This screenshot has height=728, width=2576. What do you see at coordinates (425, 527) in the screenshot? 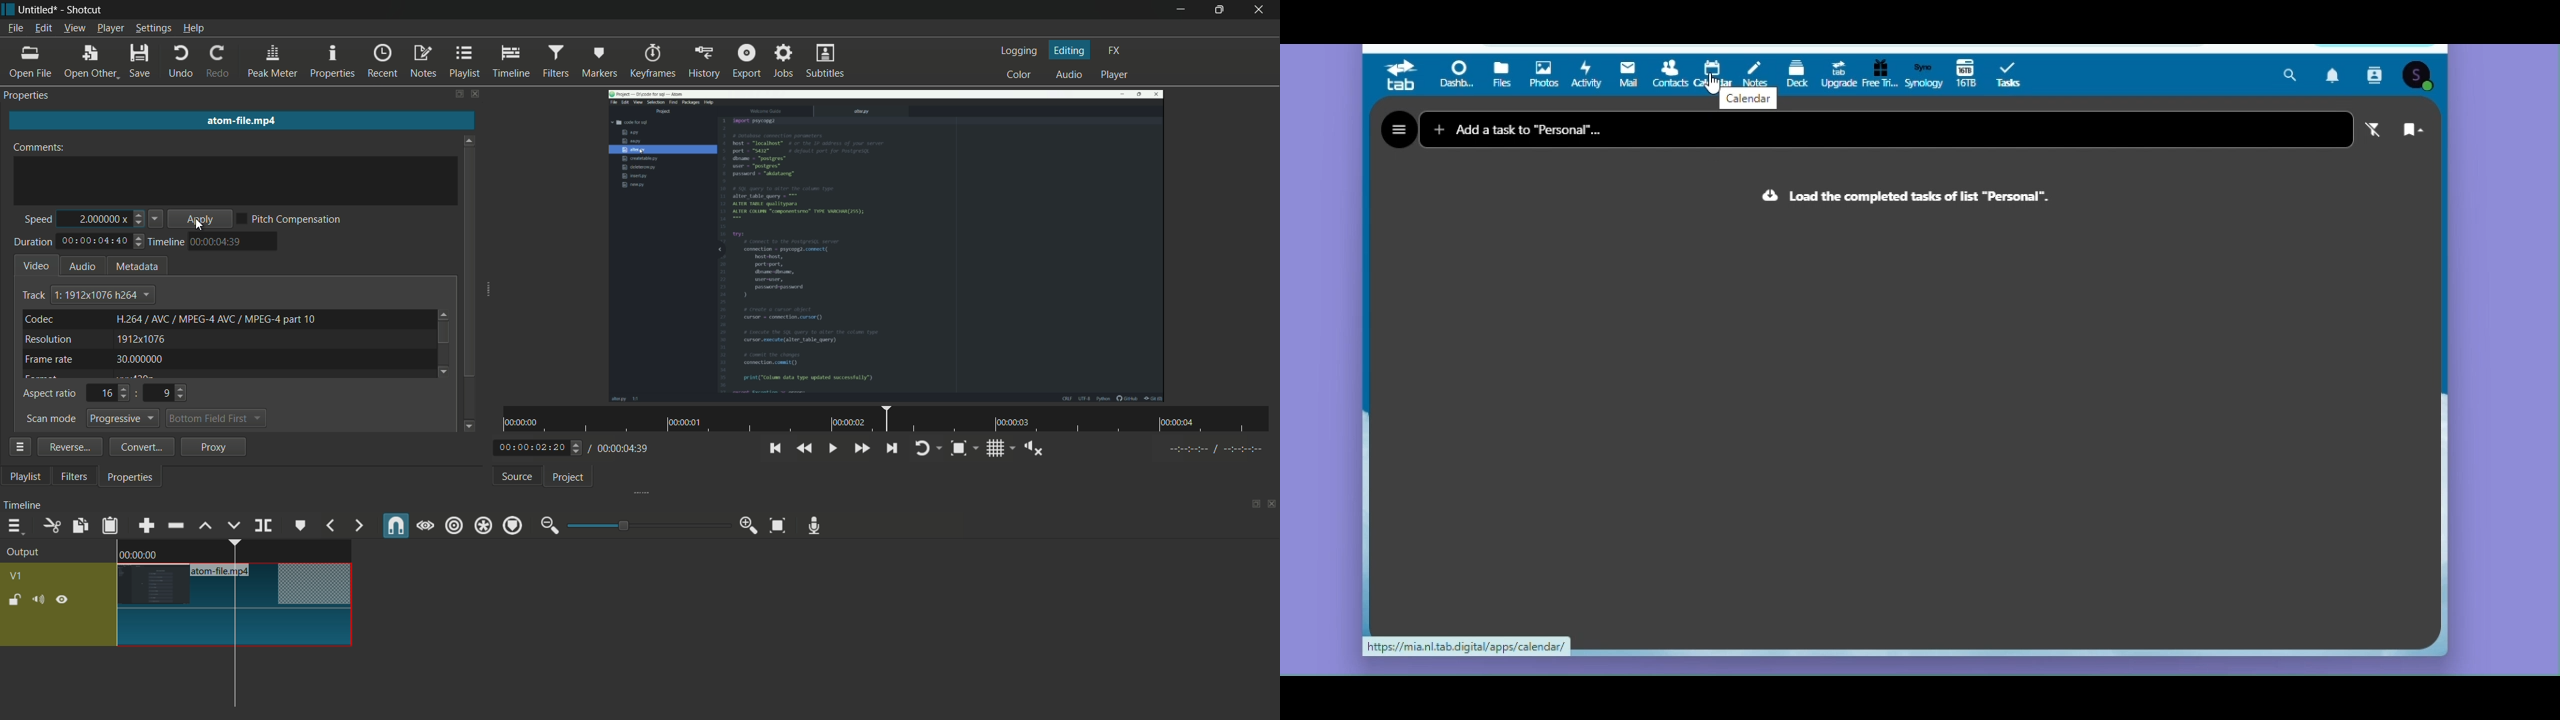
I see `scrub while dragging` at bounding box center [425, 527].